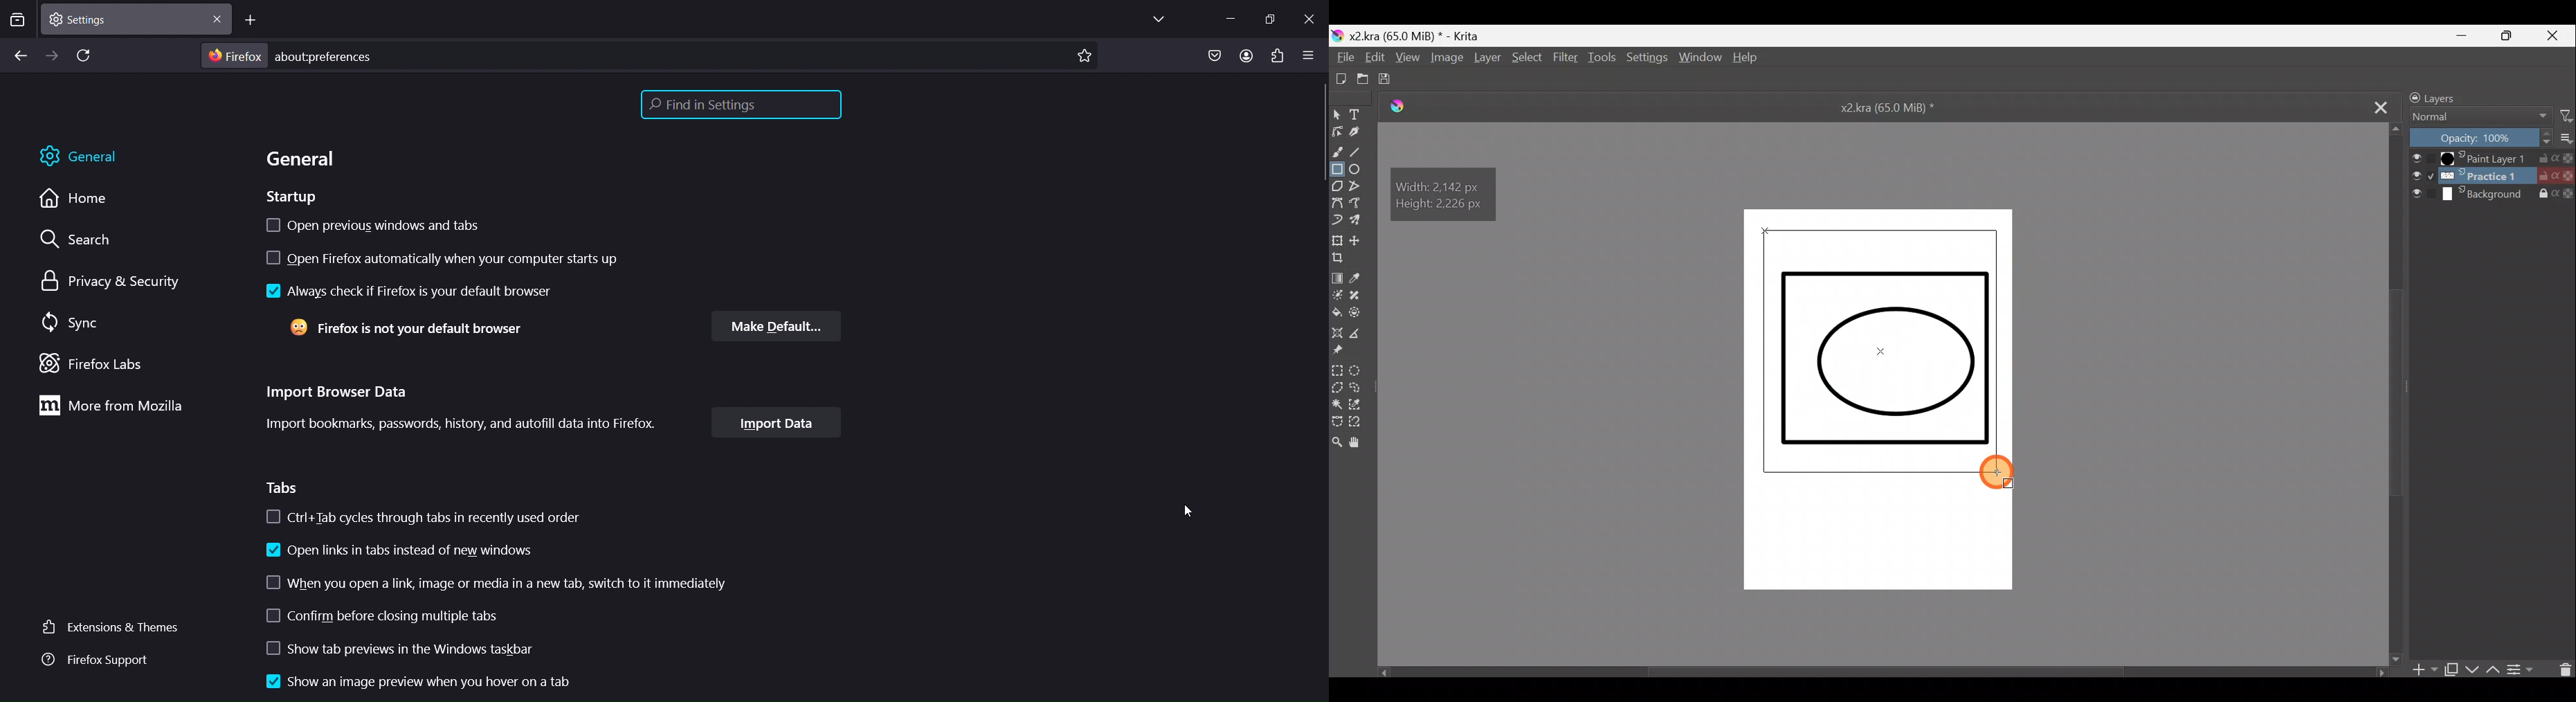 The image size is (2576, 728). I want to click on Sample a colour from image/current layer, so click(1366, 278).